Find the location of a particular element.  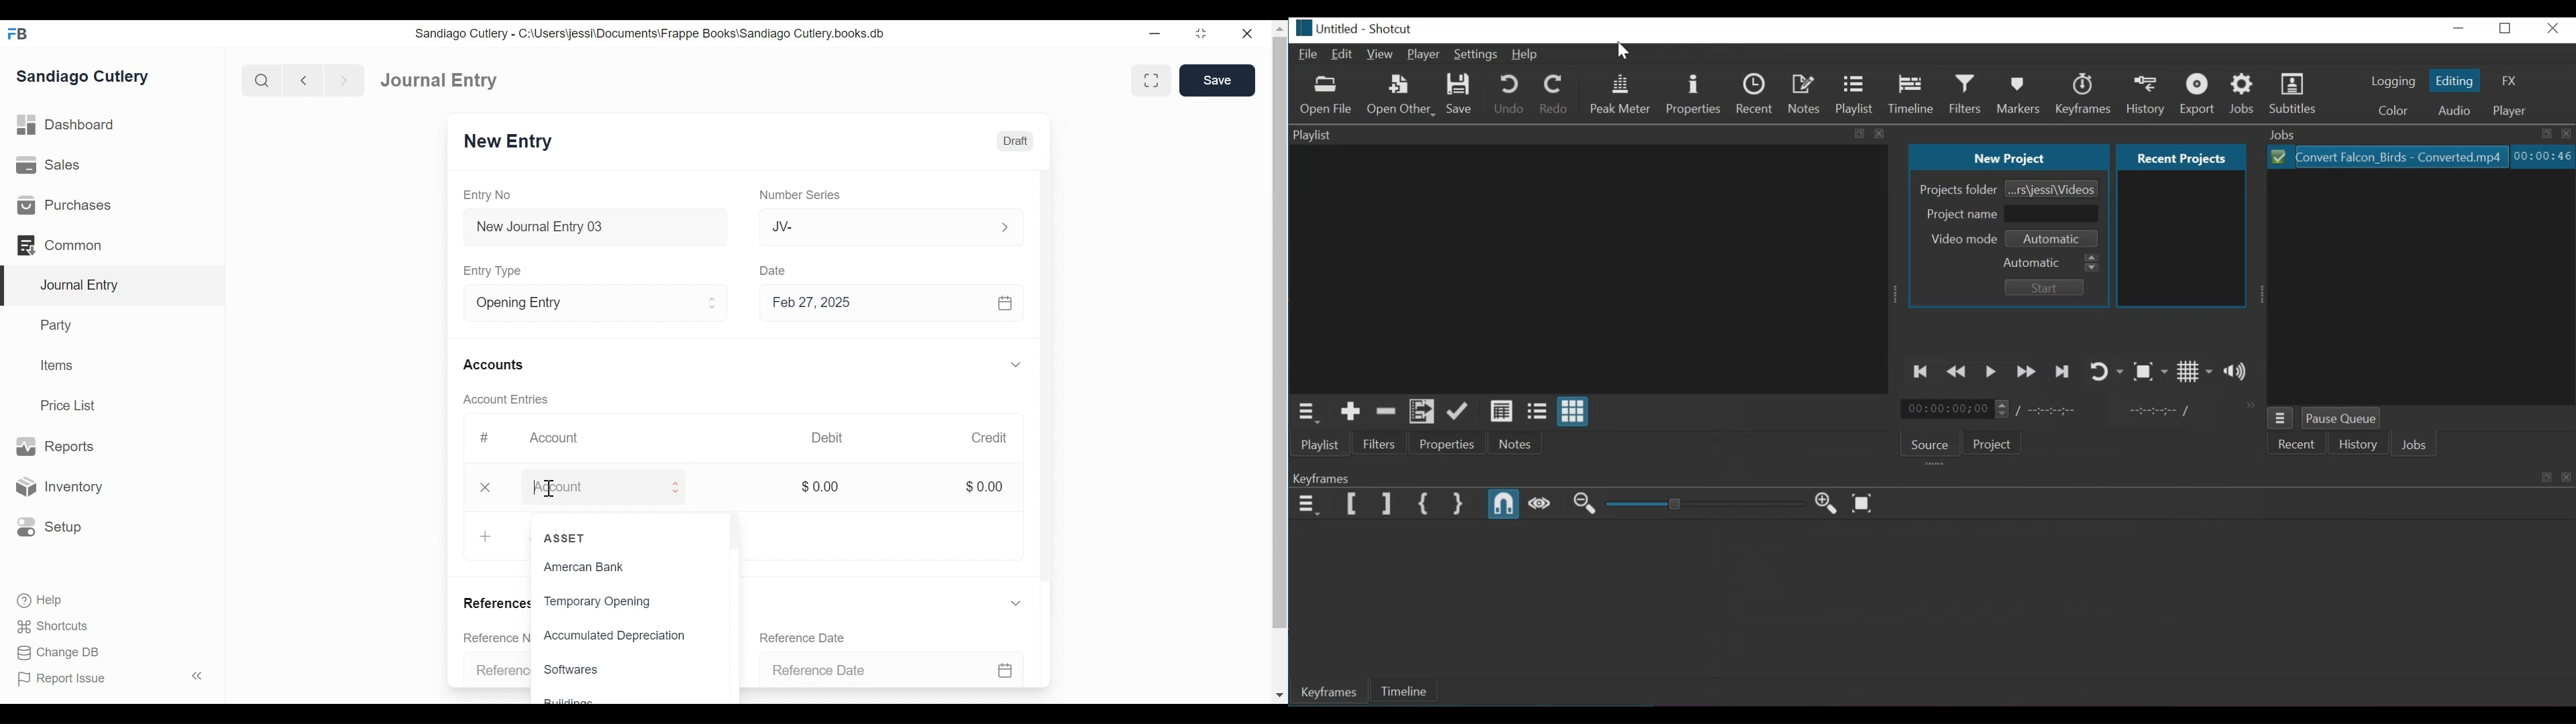

Amercan Bank is located at coordinates (598, 568).